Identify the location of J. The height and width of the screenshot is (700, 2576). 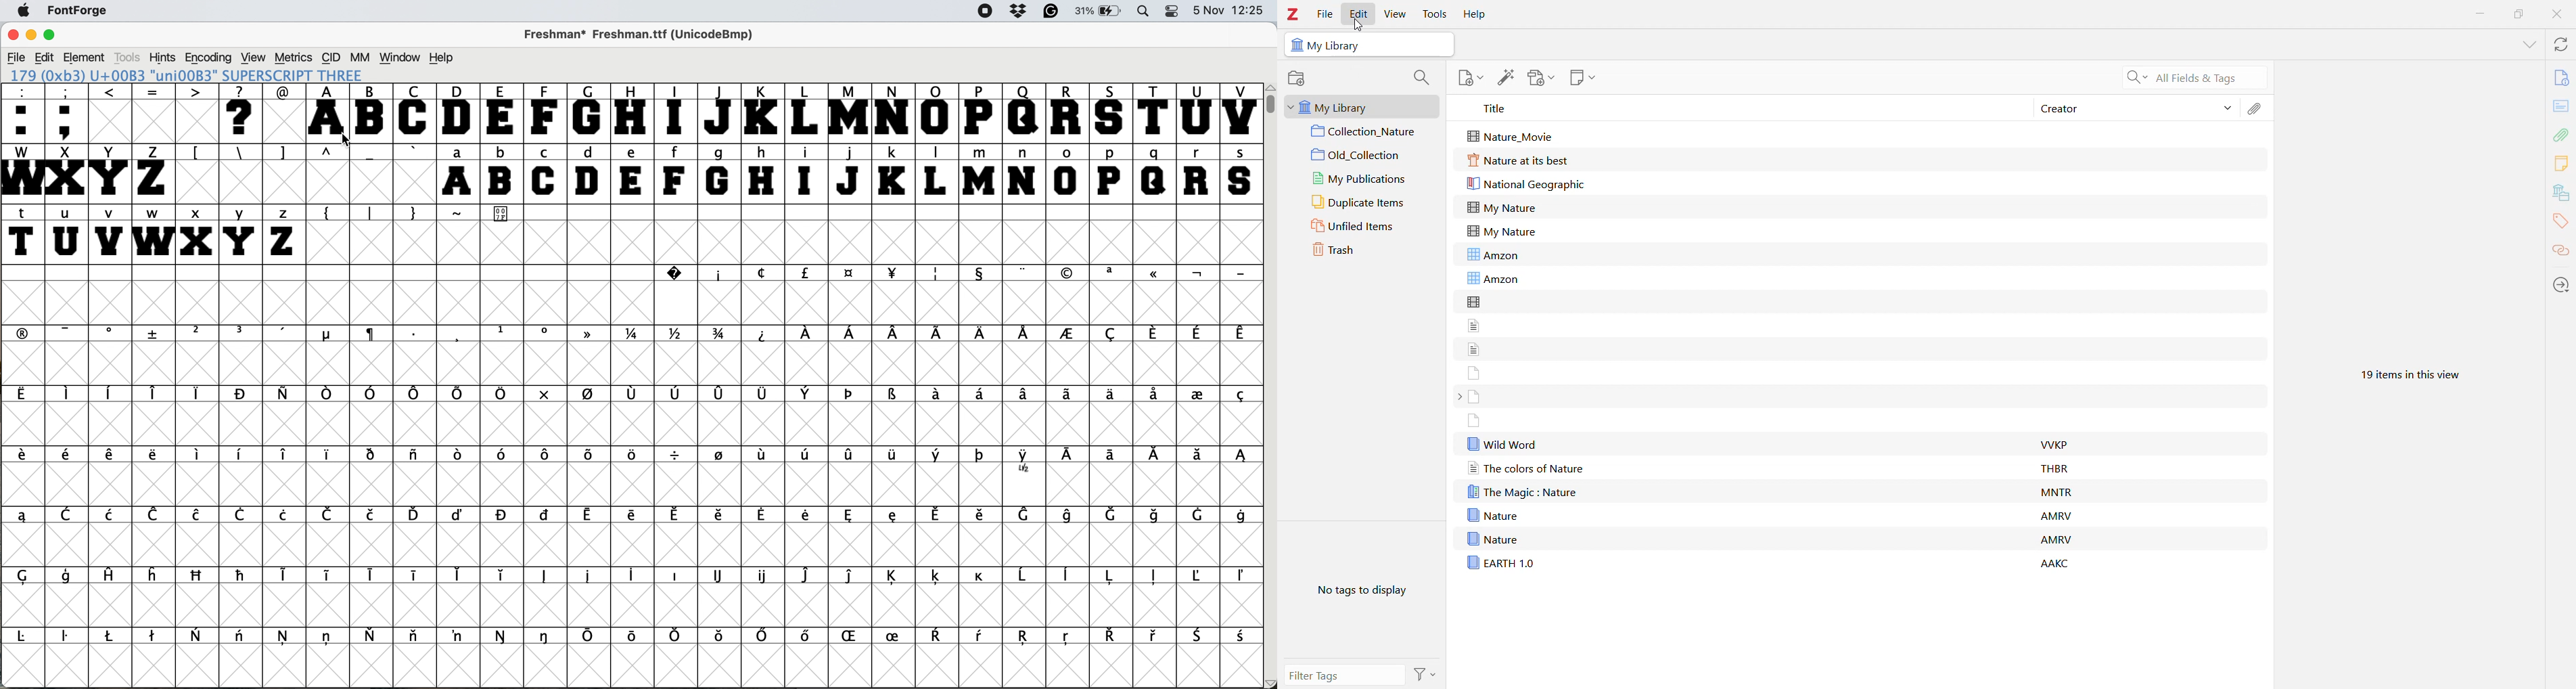
(719, 113).